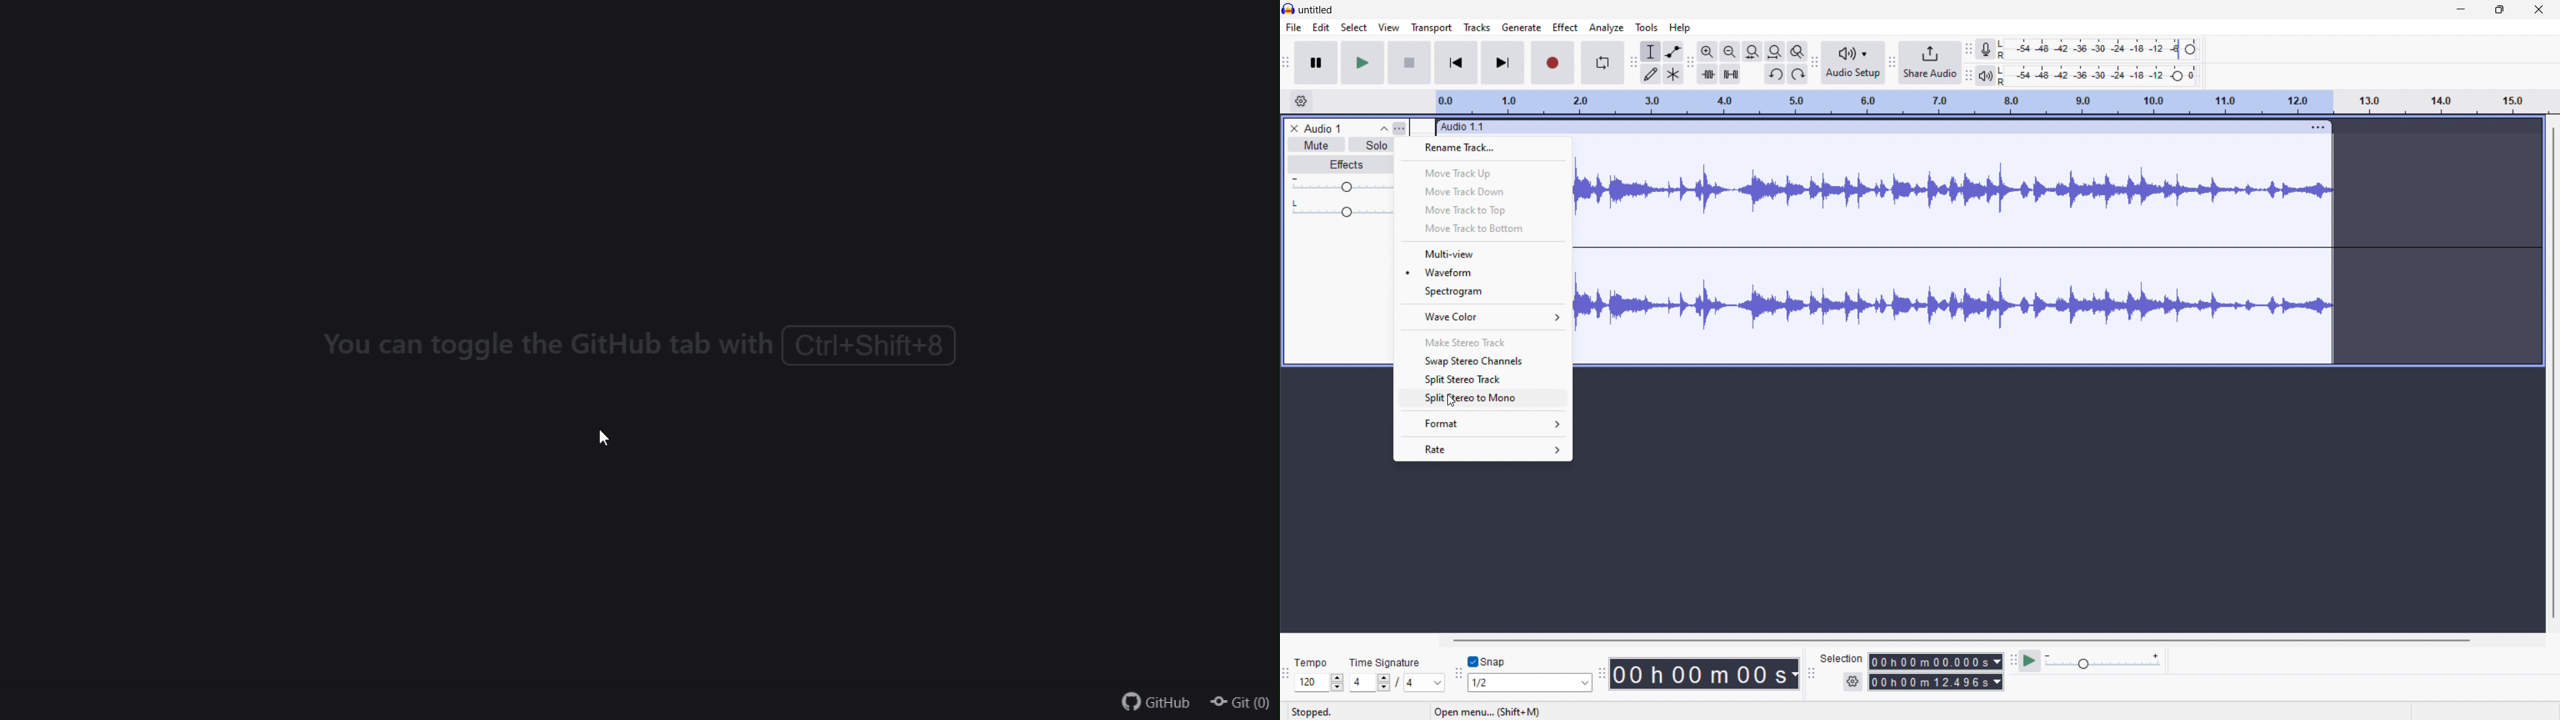 The width and height of the screenshot is (2576, 728). Describe the element at coordinates (1313, 712) in the screenshot. I see `Stopped` at that location.